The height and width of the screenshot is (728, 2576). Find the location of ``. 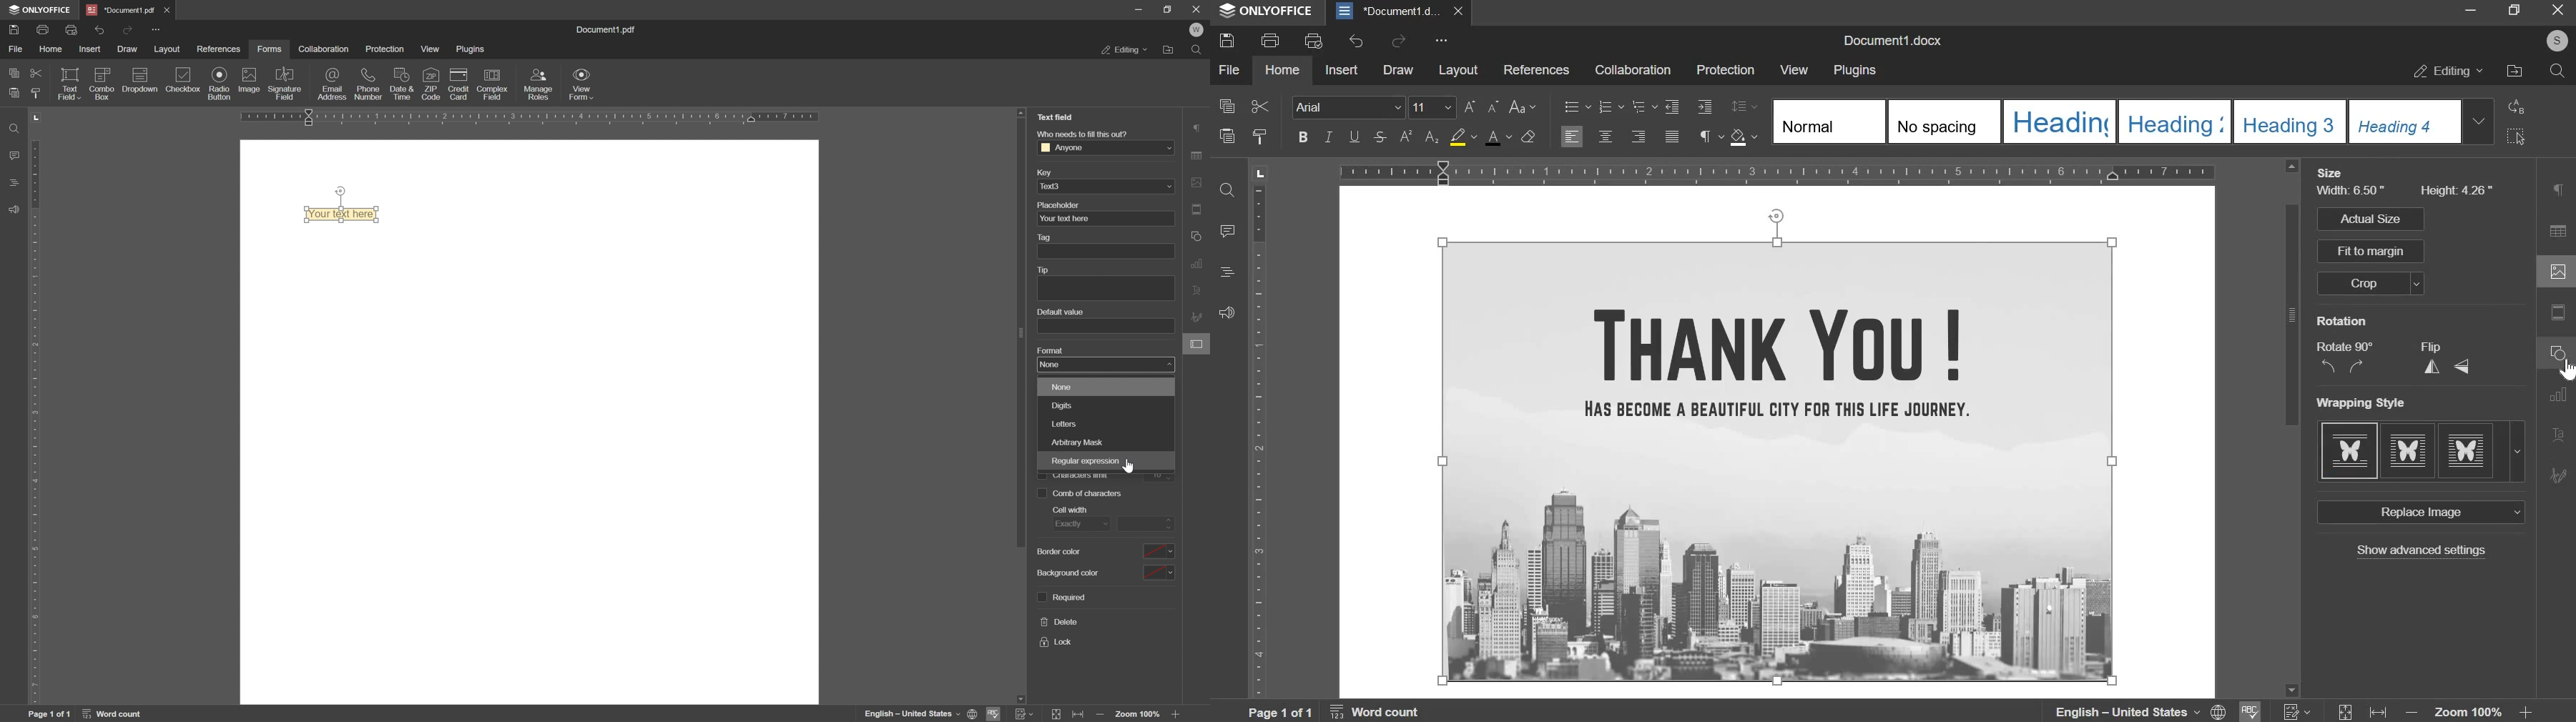

 is located at coordinates (610, 30).